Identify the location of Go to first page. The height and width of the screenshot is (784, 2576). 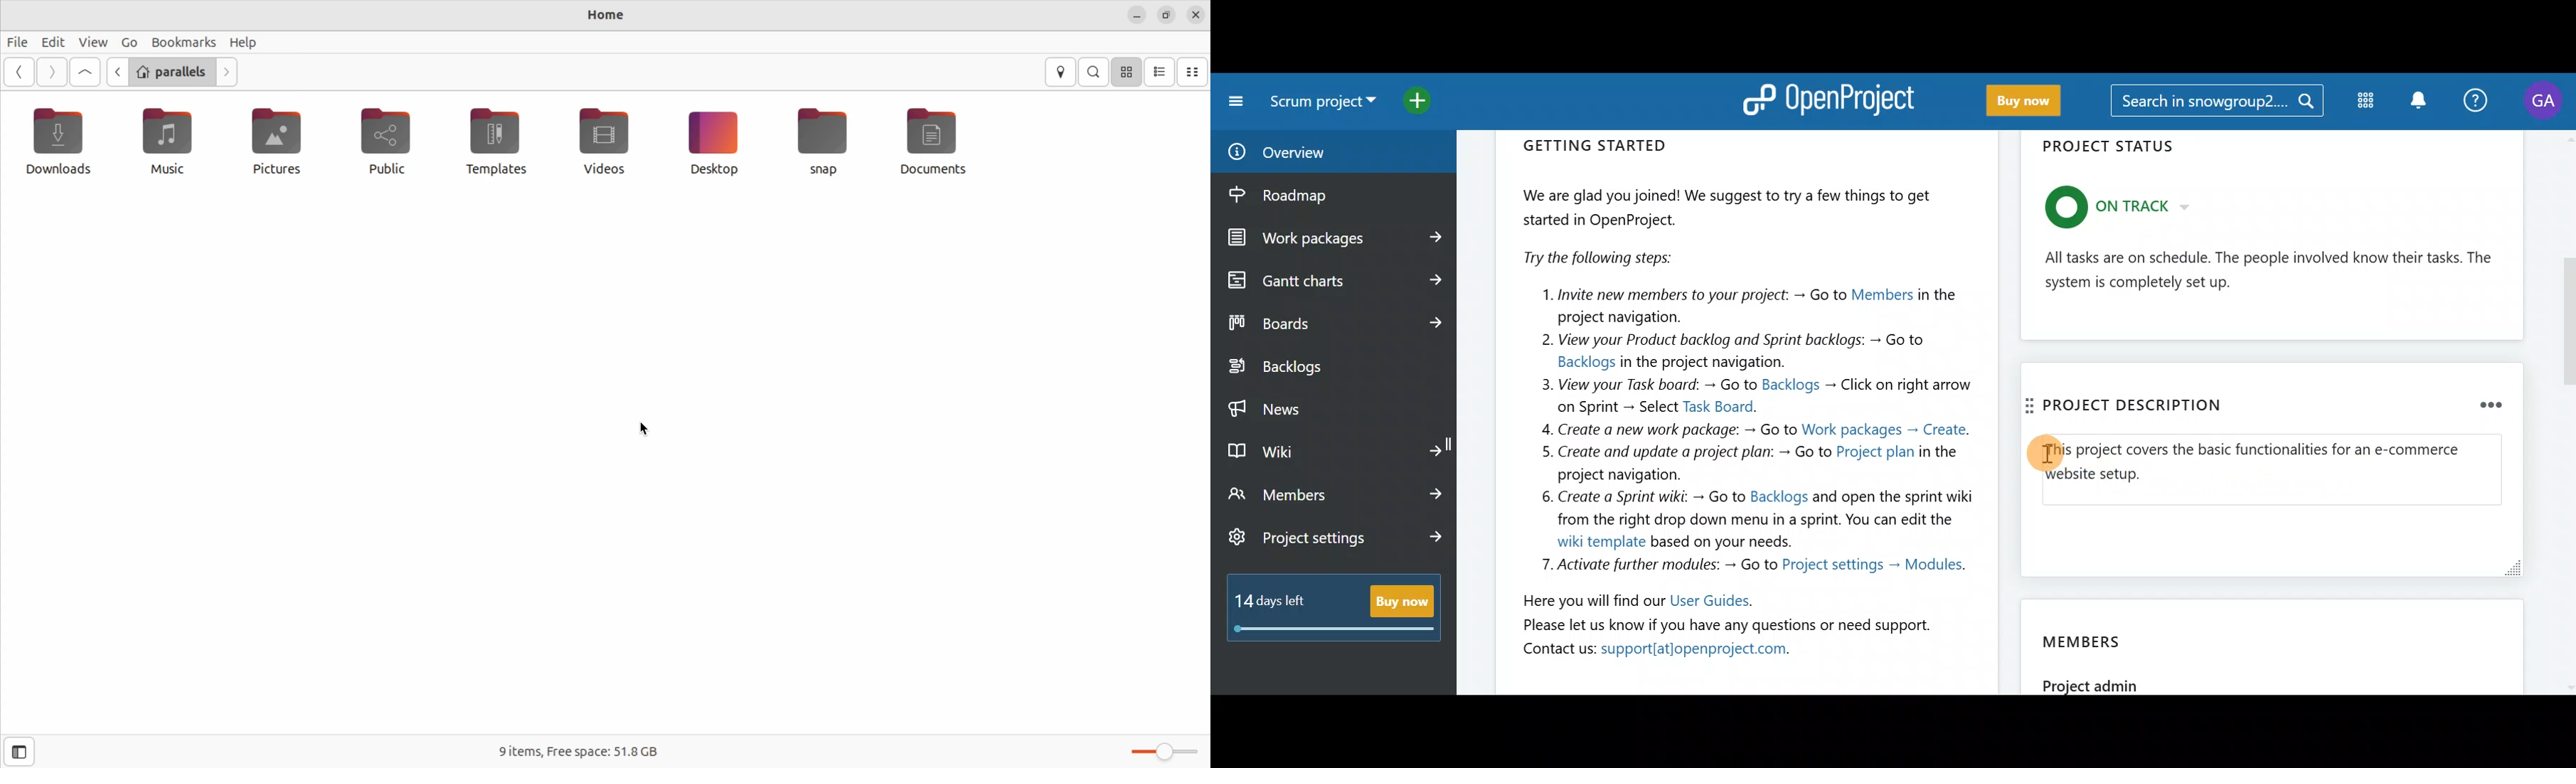
(87, 72).